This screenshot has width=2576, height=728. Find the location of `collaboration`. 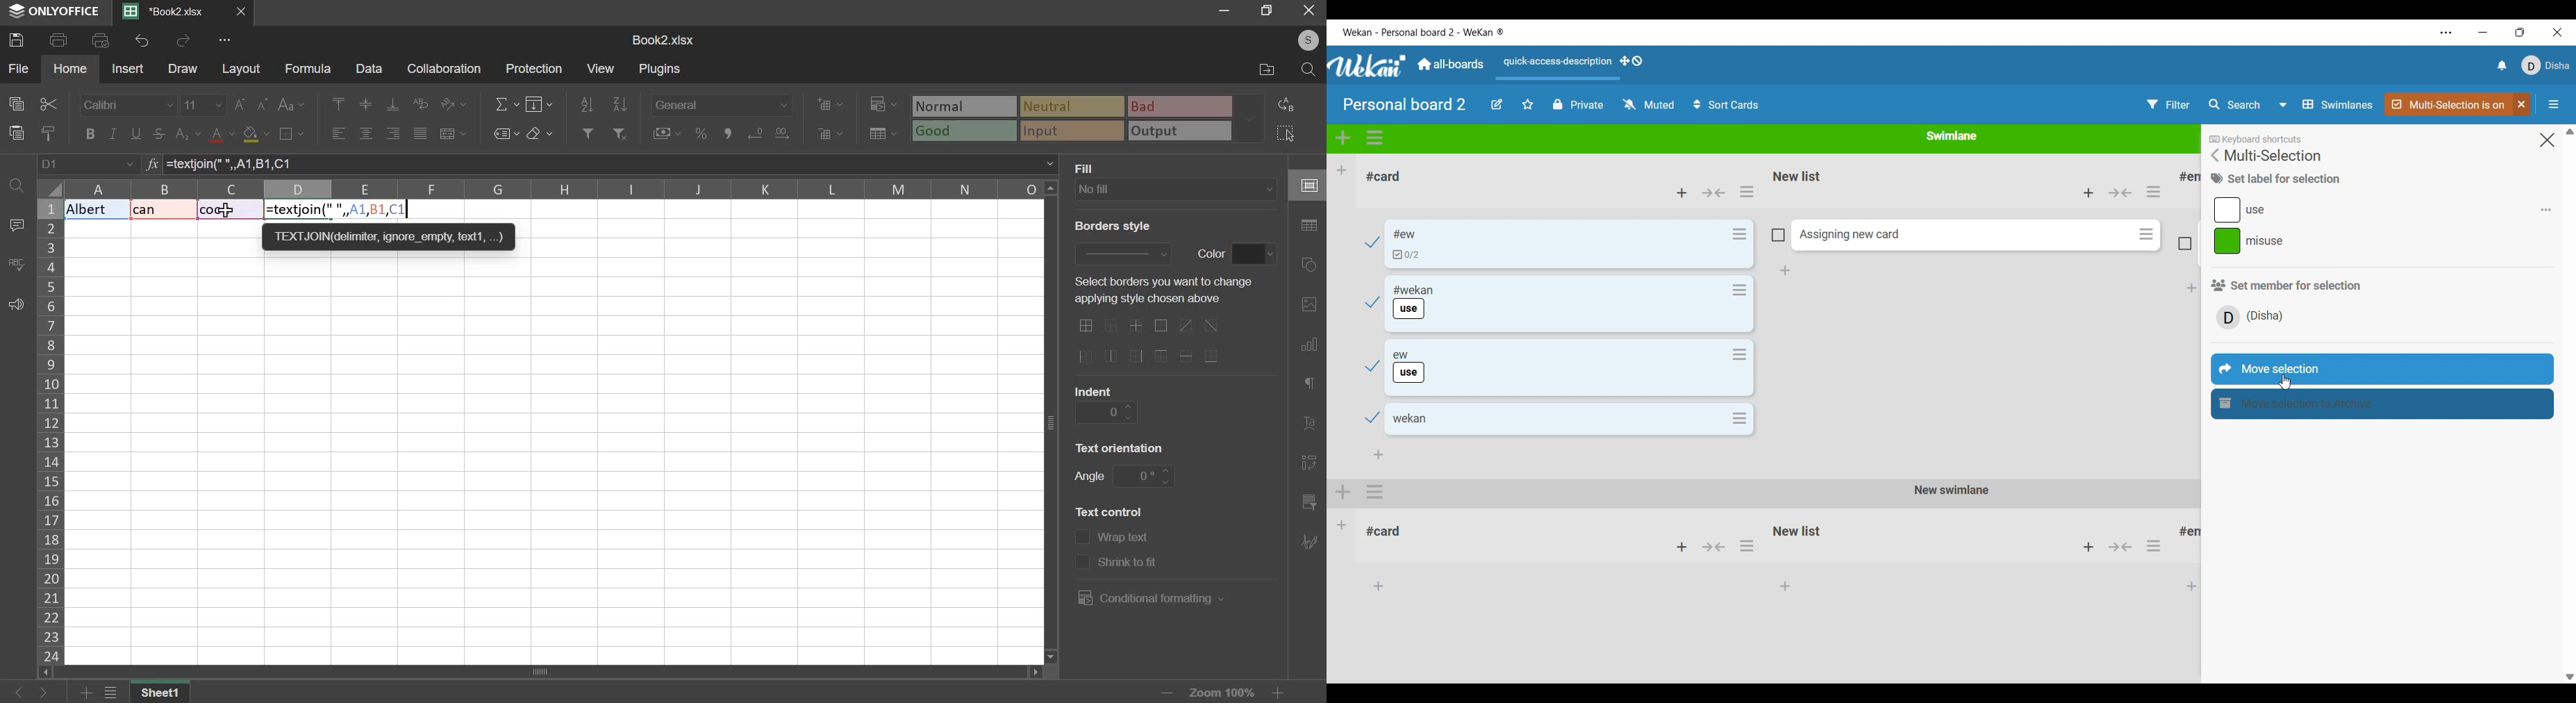

collaboration is located at coordinates (445, 69).